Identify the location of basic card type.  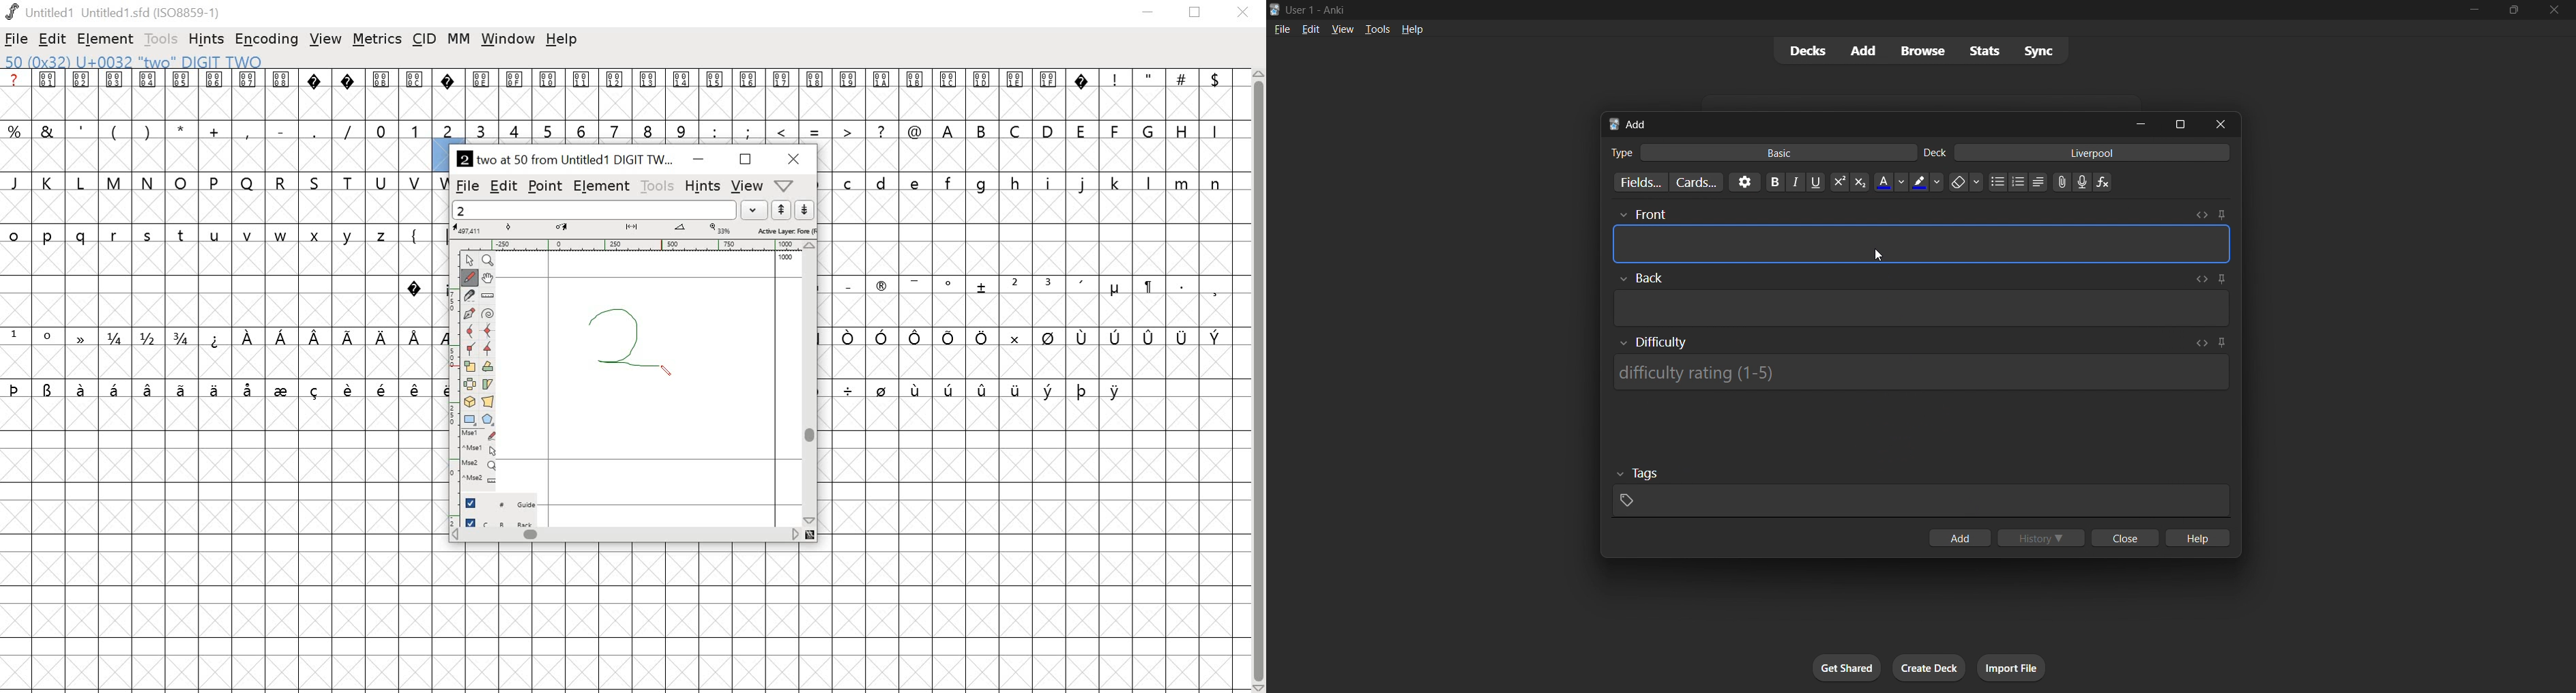
(1777, 153).